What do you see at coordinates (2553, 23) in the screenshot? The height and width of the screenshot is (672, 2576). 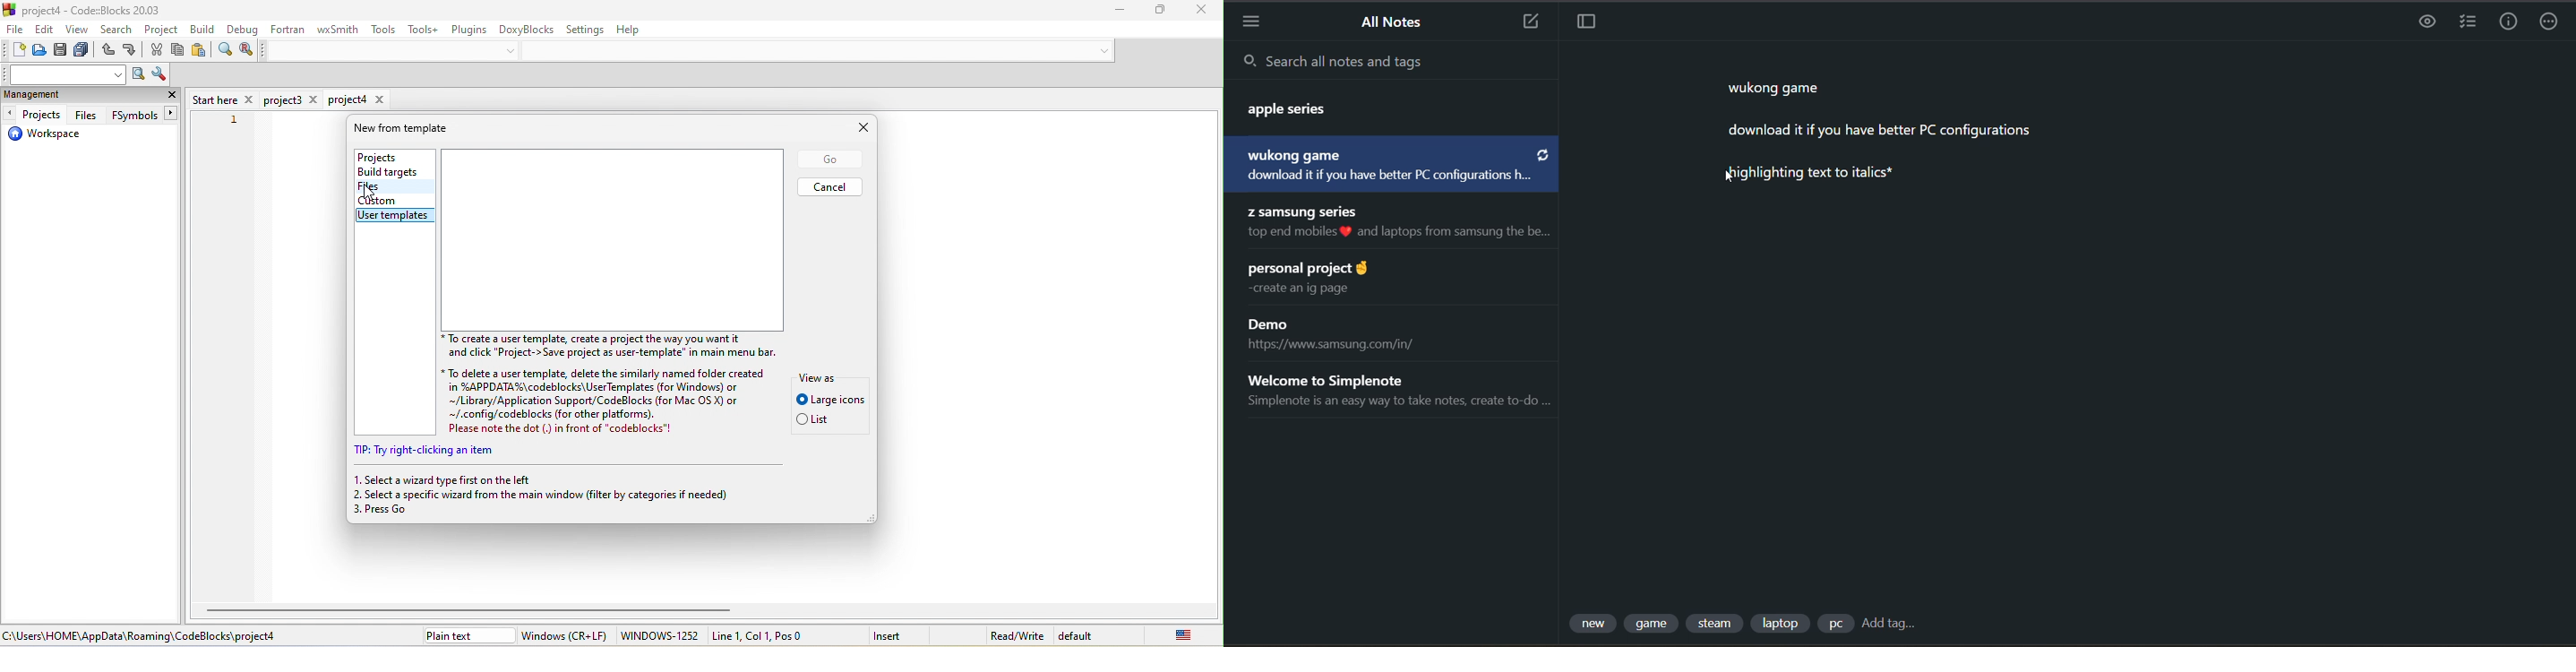 I see `actions` at bounding box center [2553, 23].